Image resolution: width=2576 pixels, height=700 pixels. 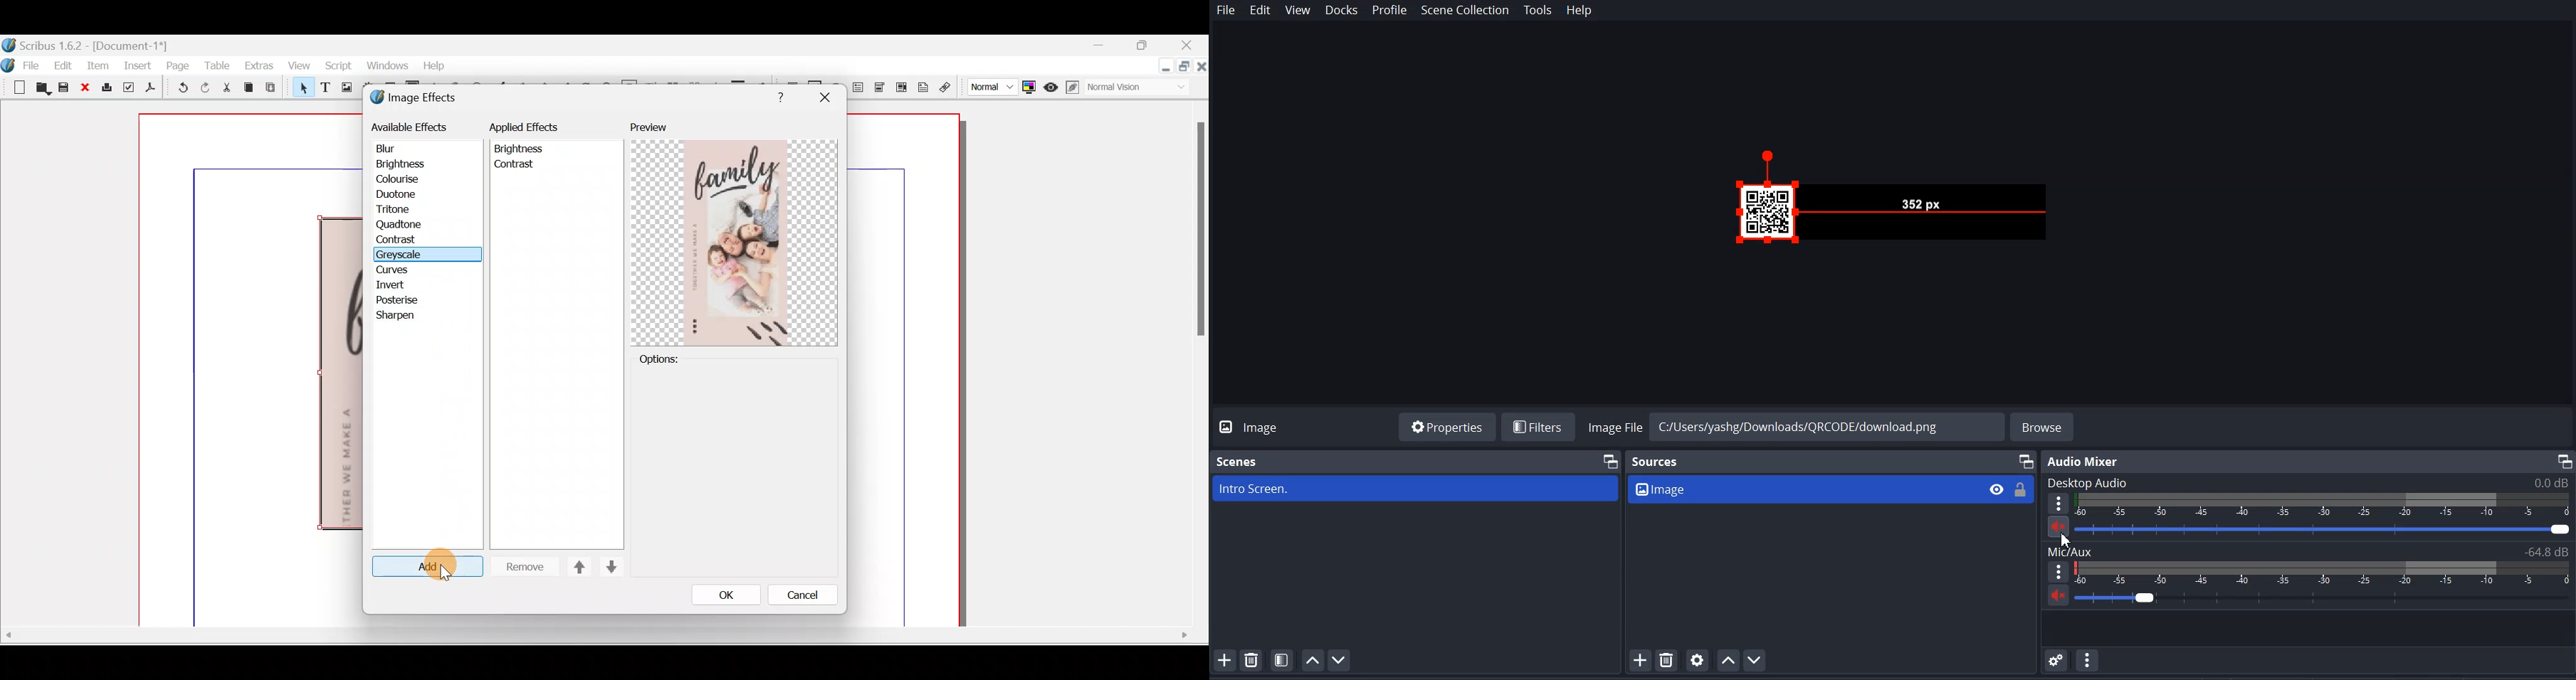 I want to click on Move scene Up, so click(x=1311, y=660).